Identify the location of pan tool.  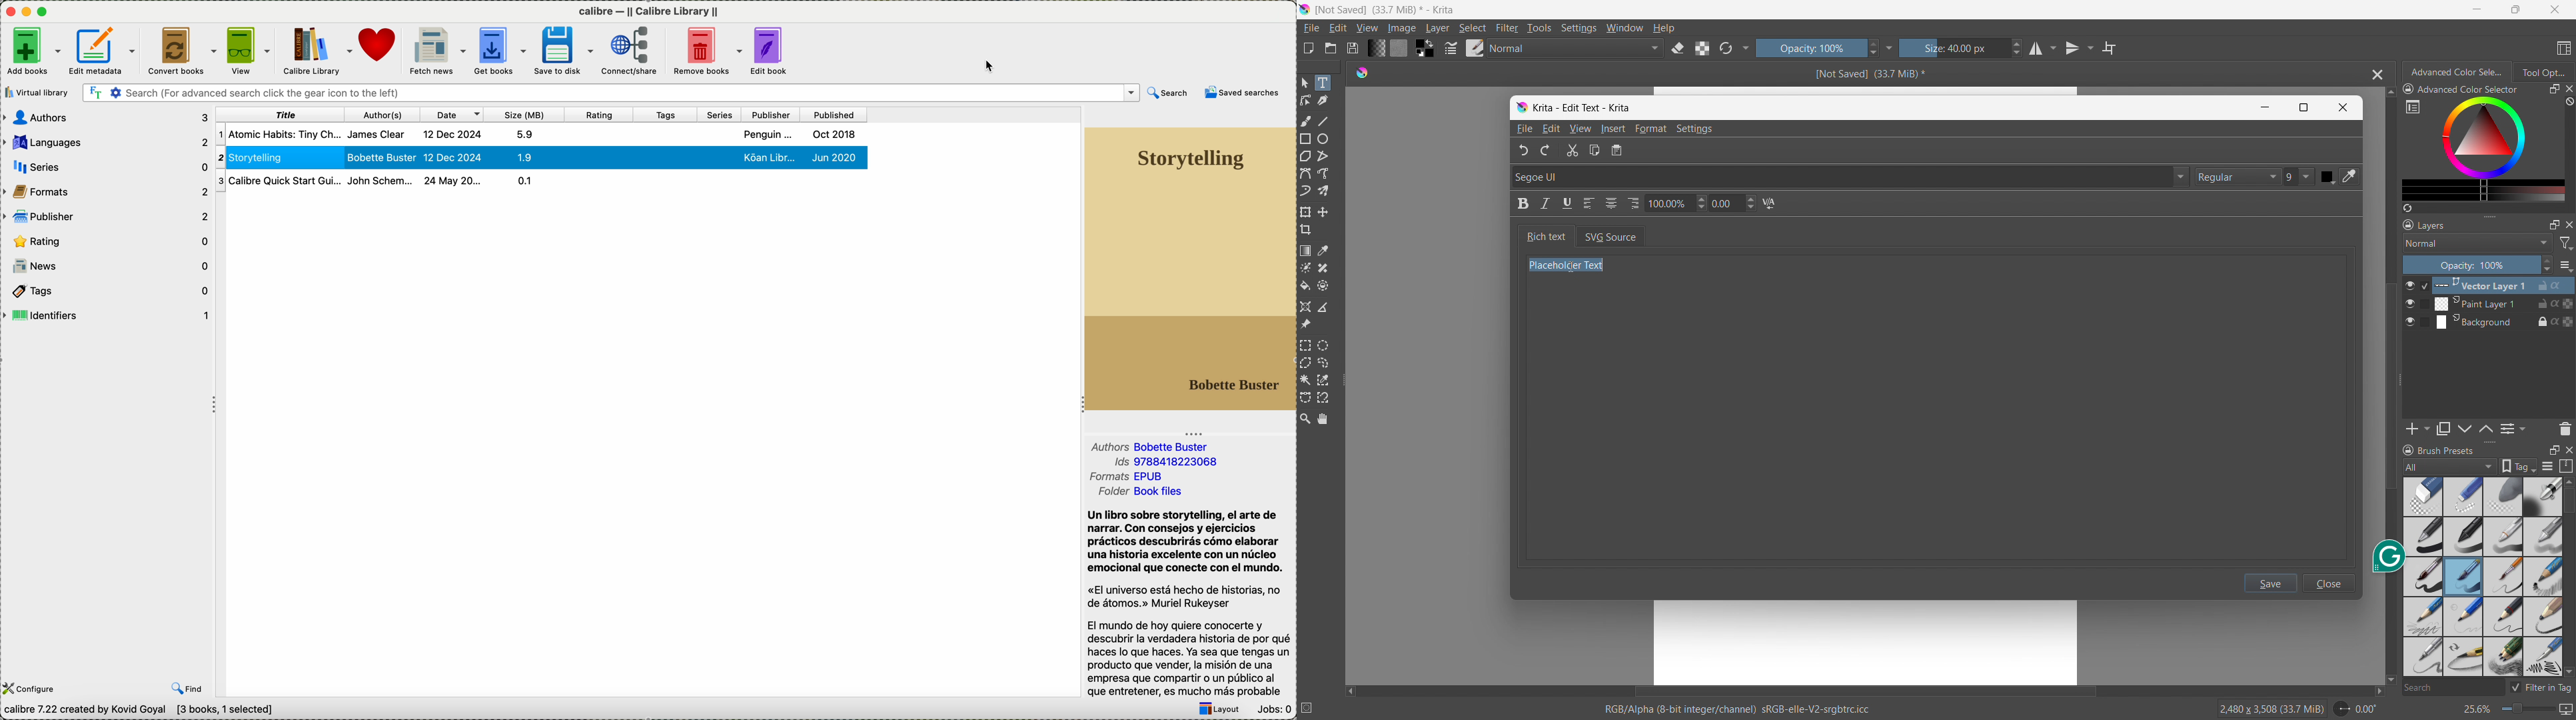
(1323, 419).